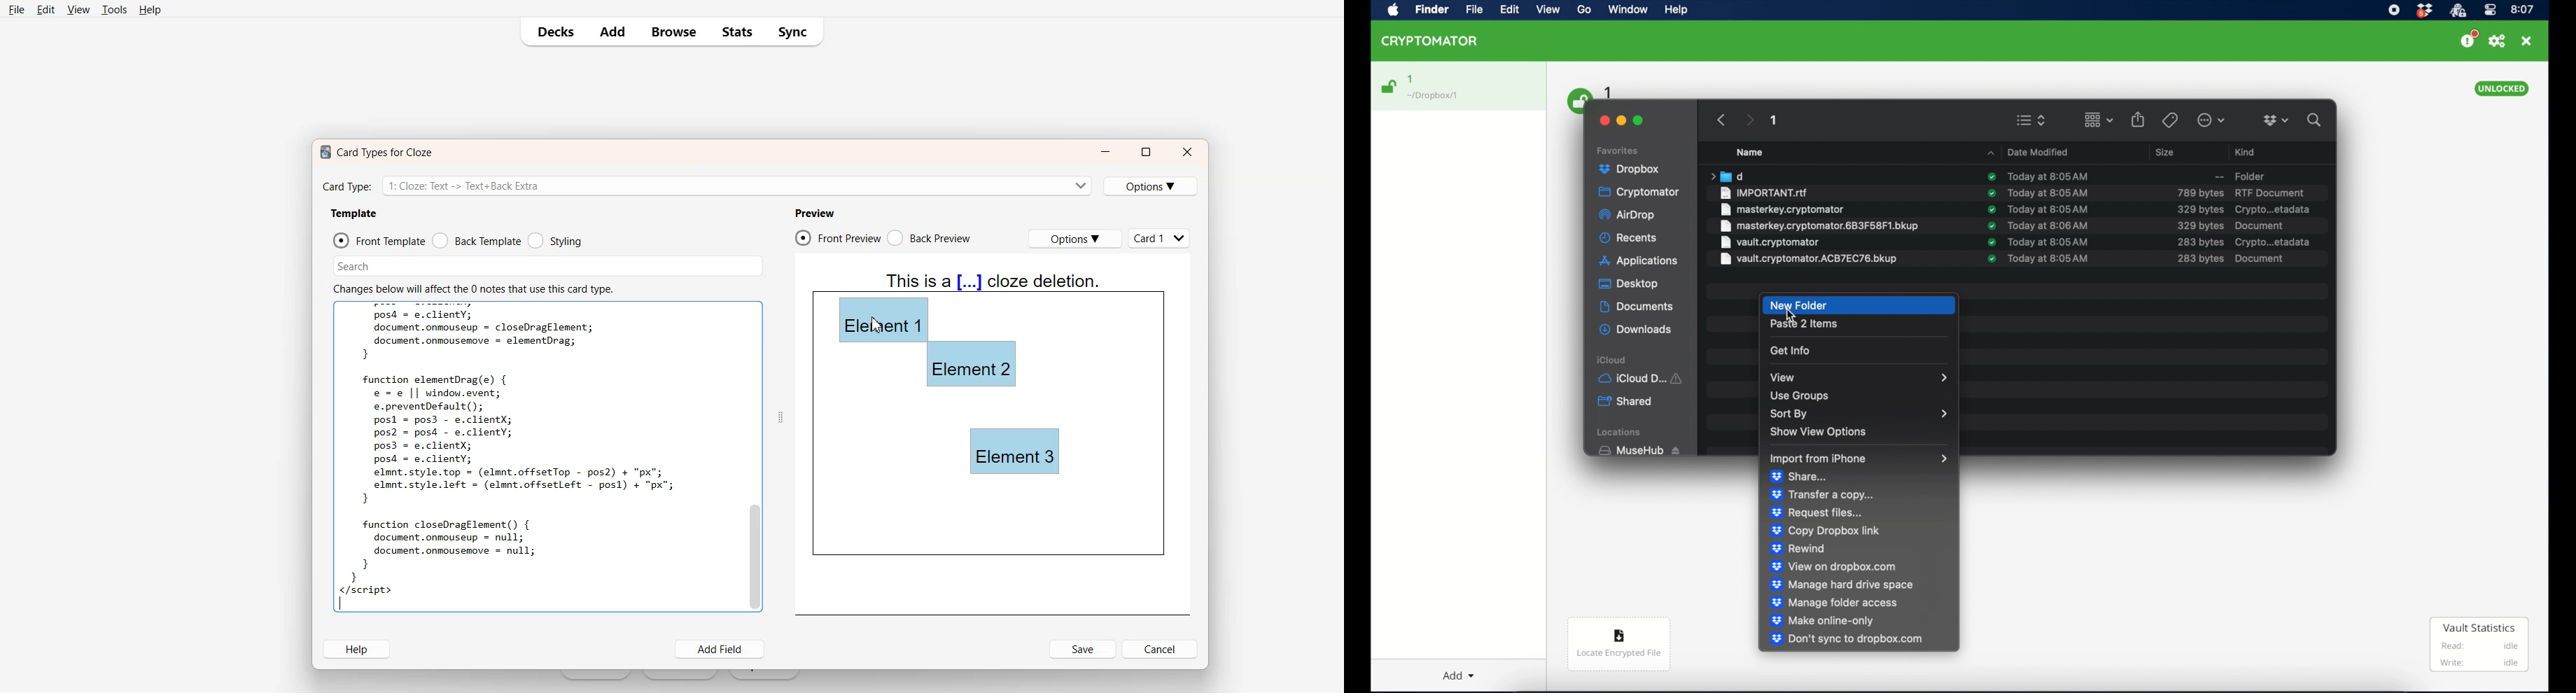 This screenshot has width=2576, height=700. I want to click on size, so click(2199, 209).